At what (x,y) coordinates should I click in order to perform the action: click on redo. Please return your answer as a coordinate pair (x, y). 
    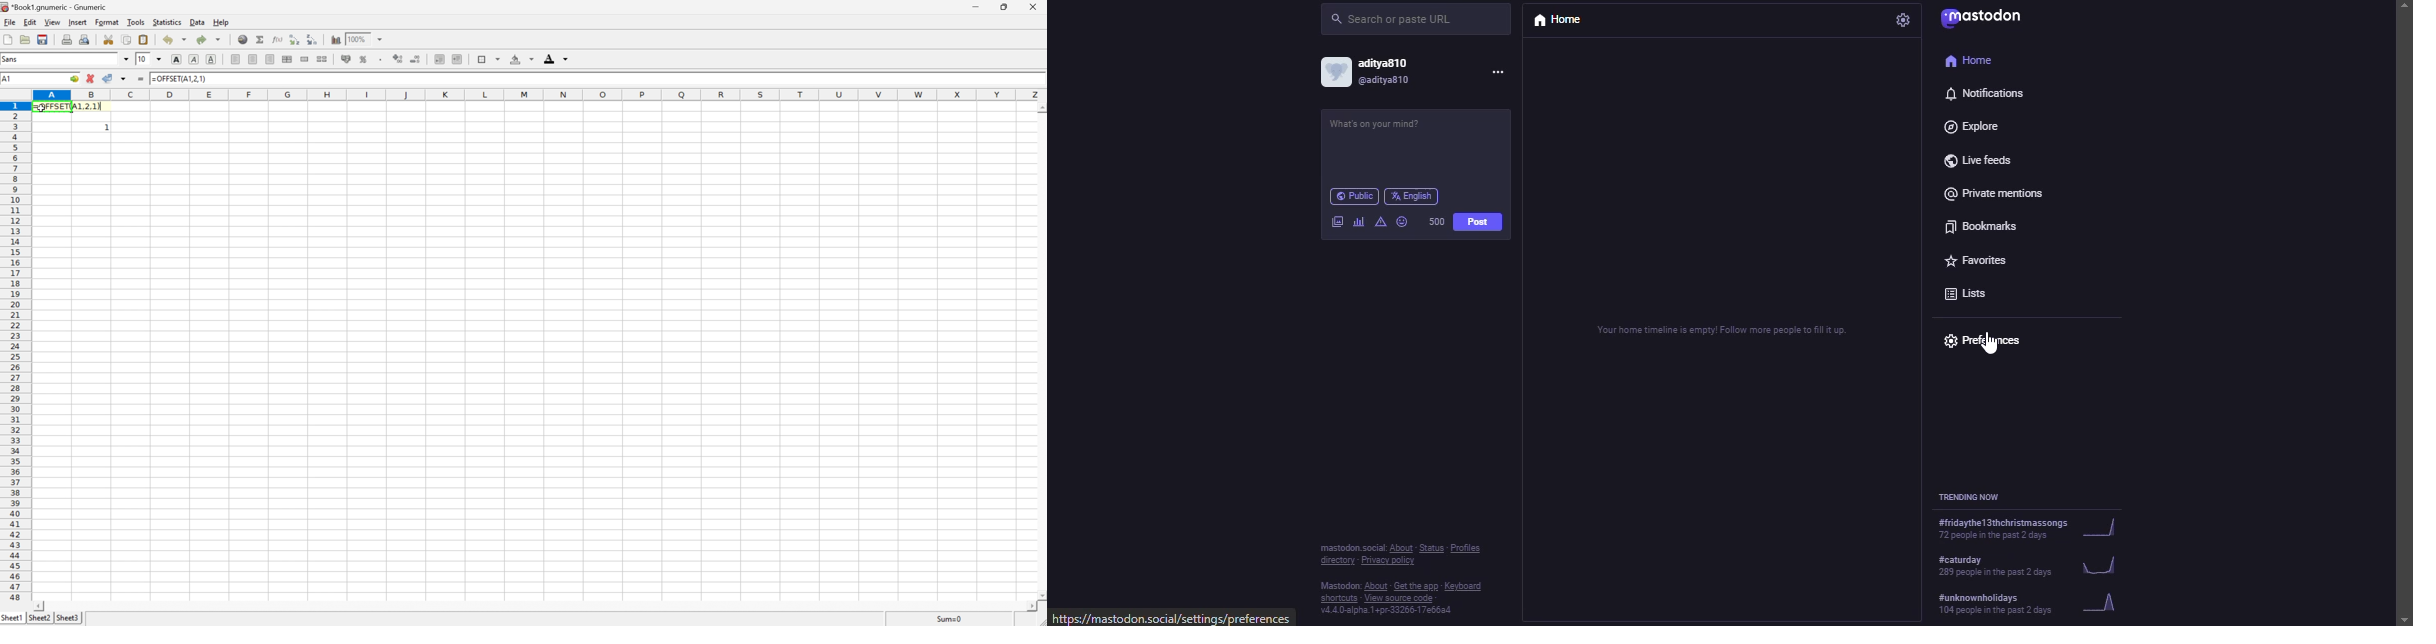
    Looking at the image, I should click on (210, 40).